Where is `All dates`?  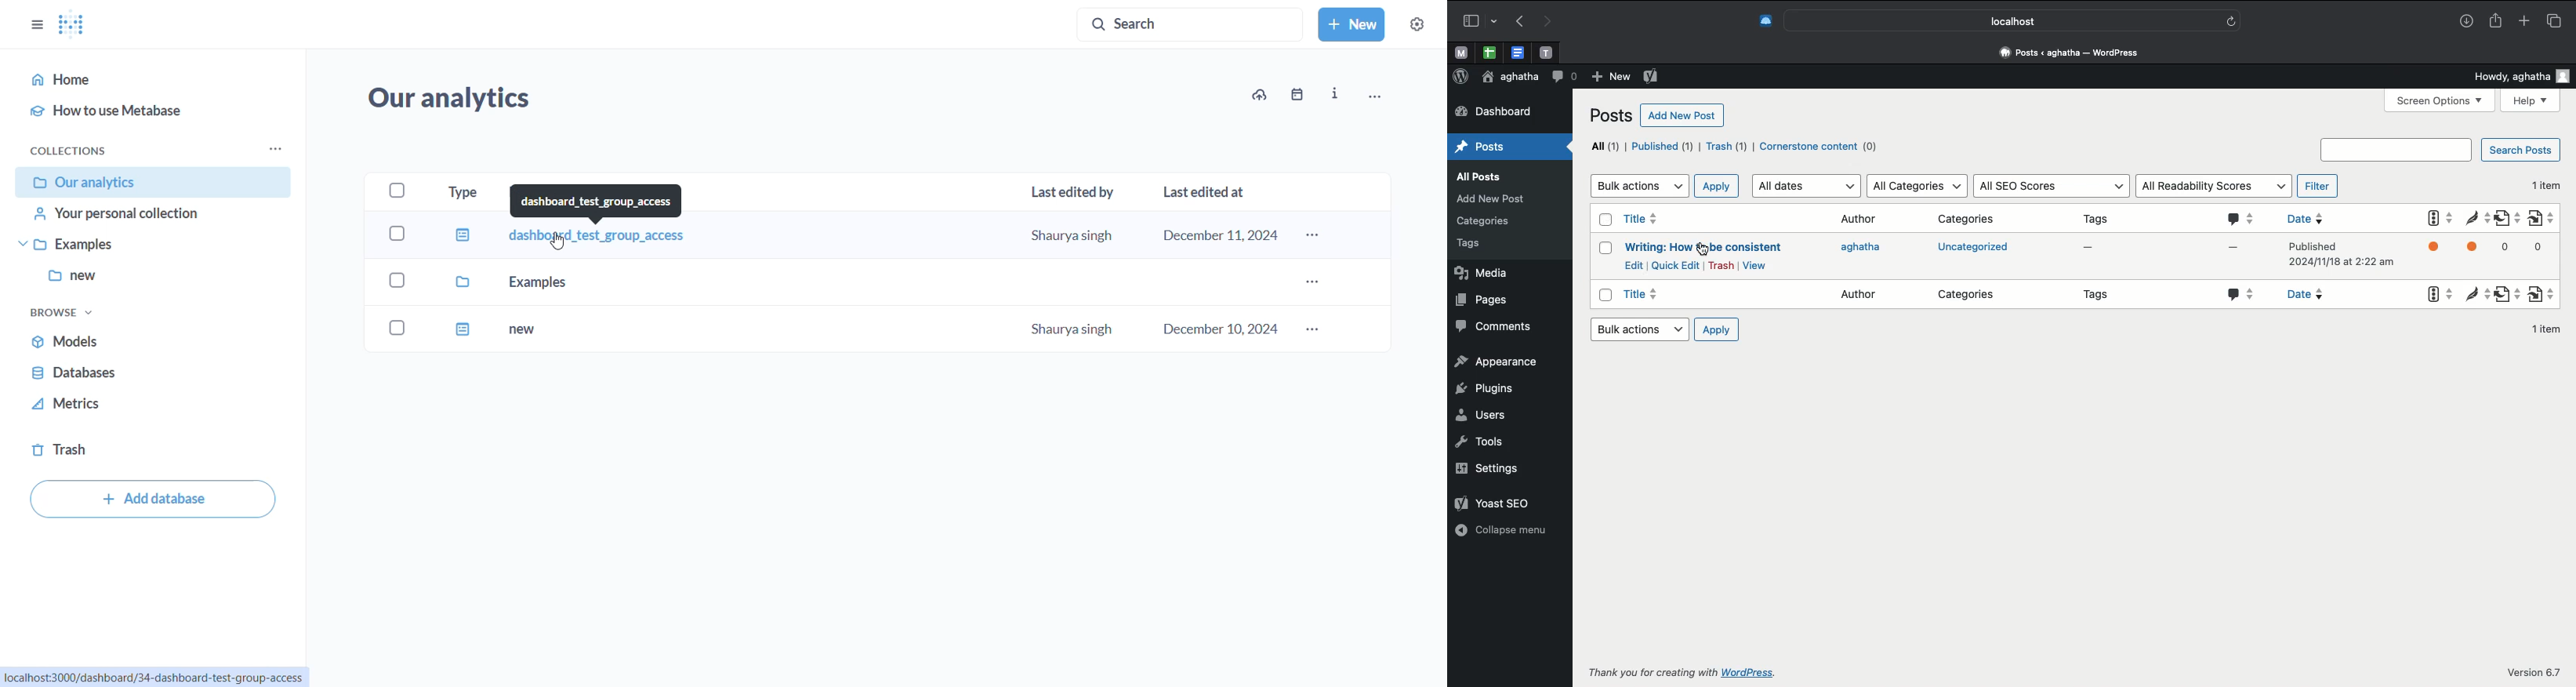
All dates is located at coordinates (1806, 186).